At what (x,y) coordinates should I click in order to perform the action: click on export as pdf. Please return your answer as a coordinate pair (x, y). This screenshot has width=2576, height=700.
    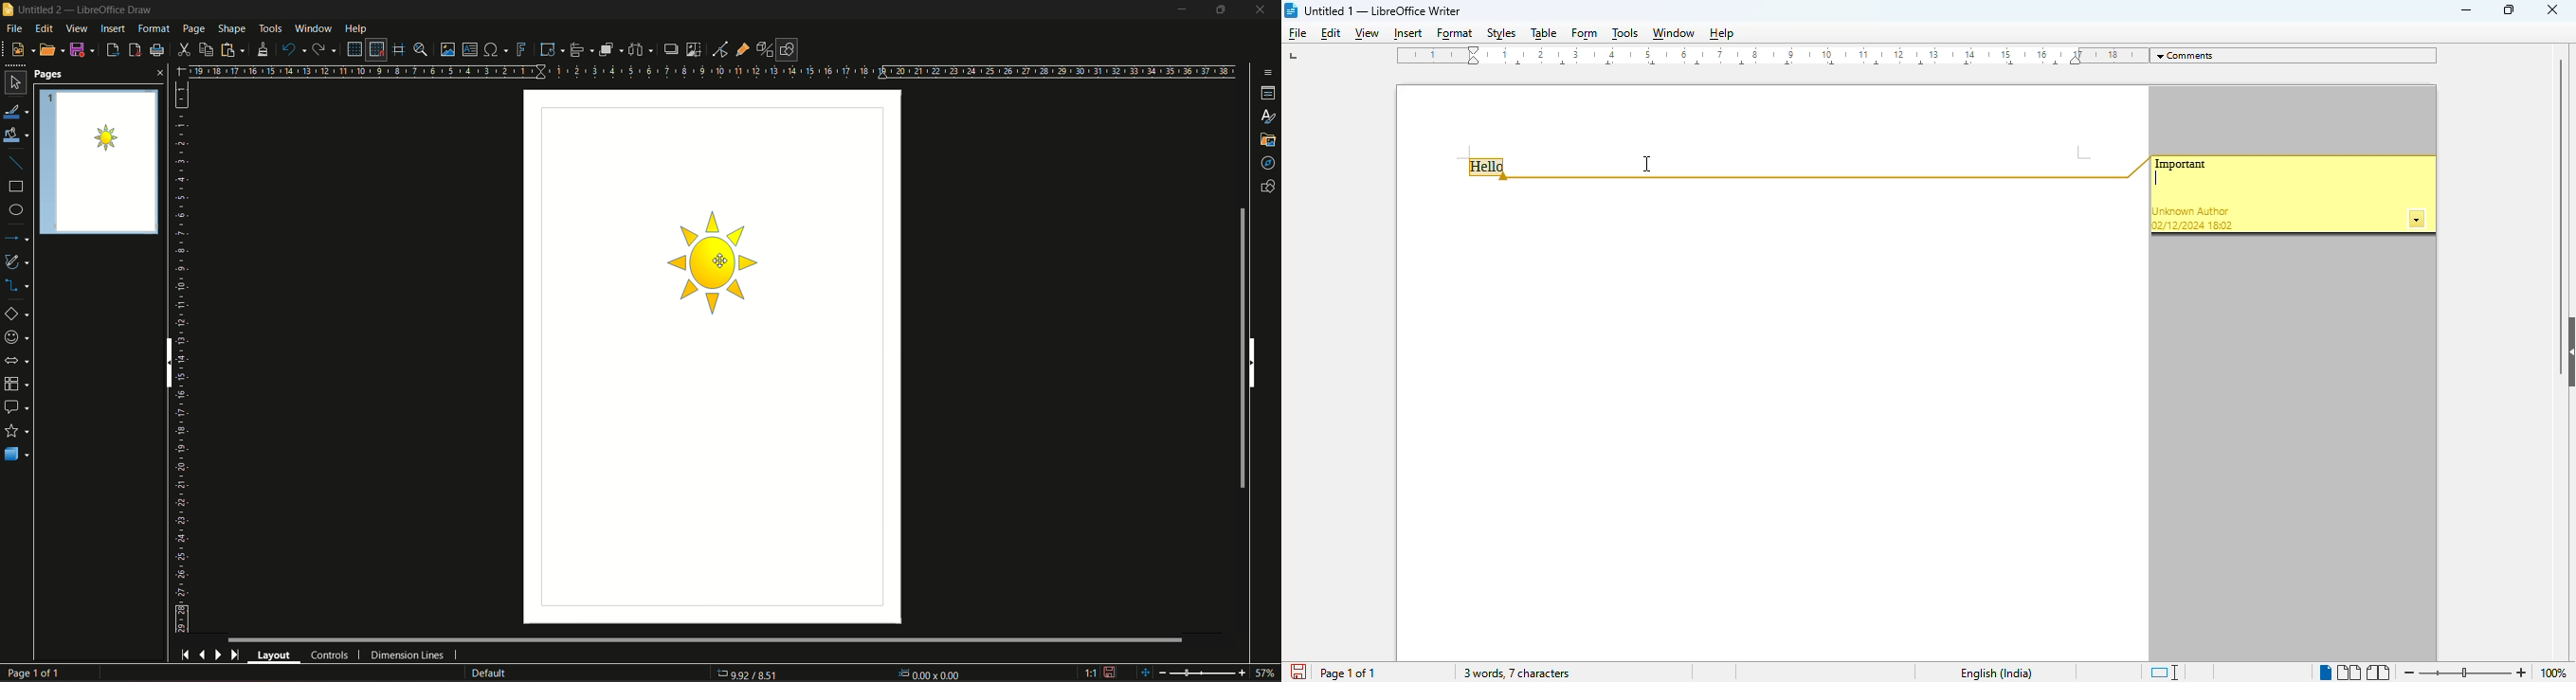
    Looking at the image, I should click on (135, 50).